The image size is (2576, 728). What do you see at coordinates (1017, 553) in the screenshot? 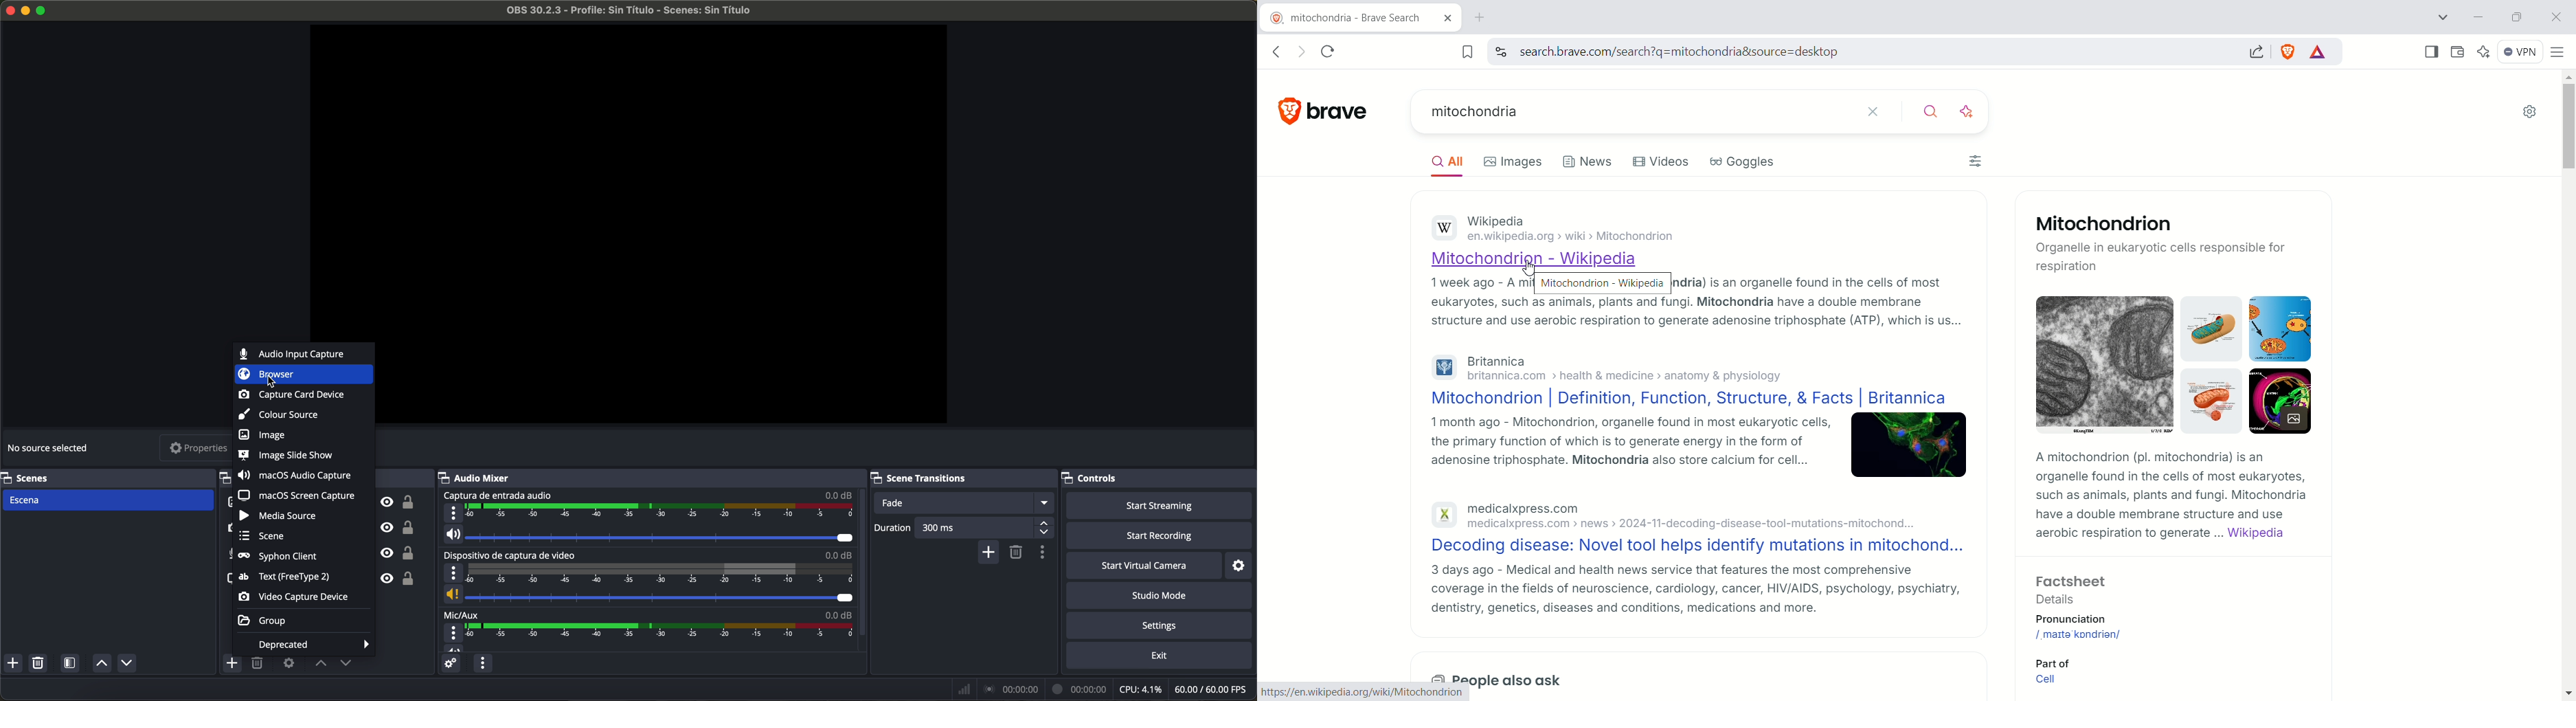
I see `remove selected scene` at bounding box center [1017, 553].